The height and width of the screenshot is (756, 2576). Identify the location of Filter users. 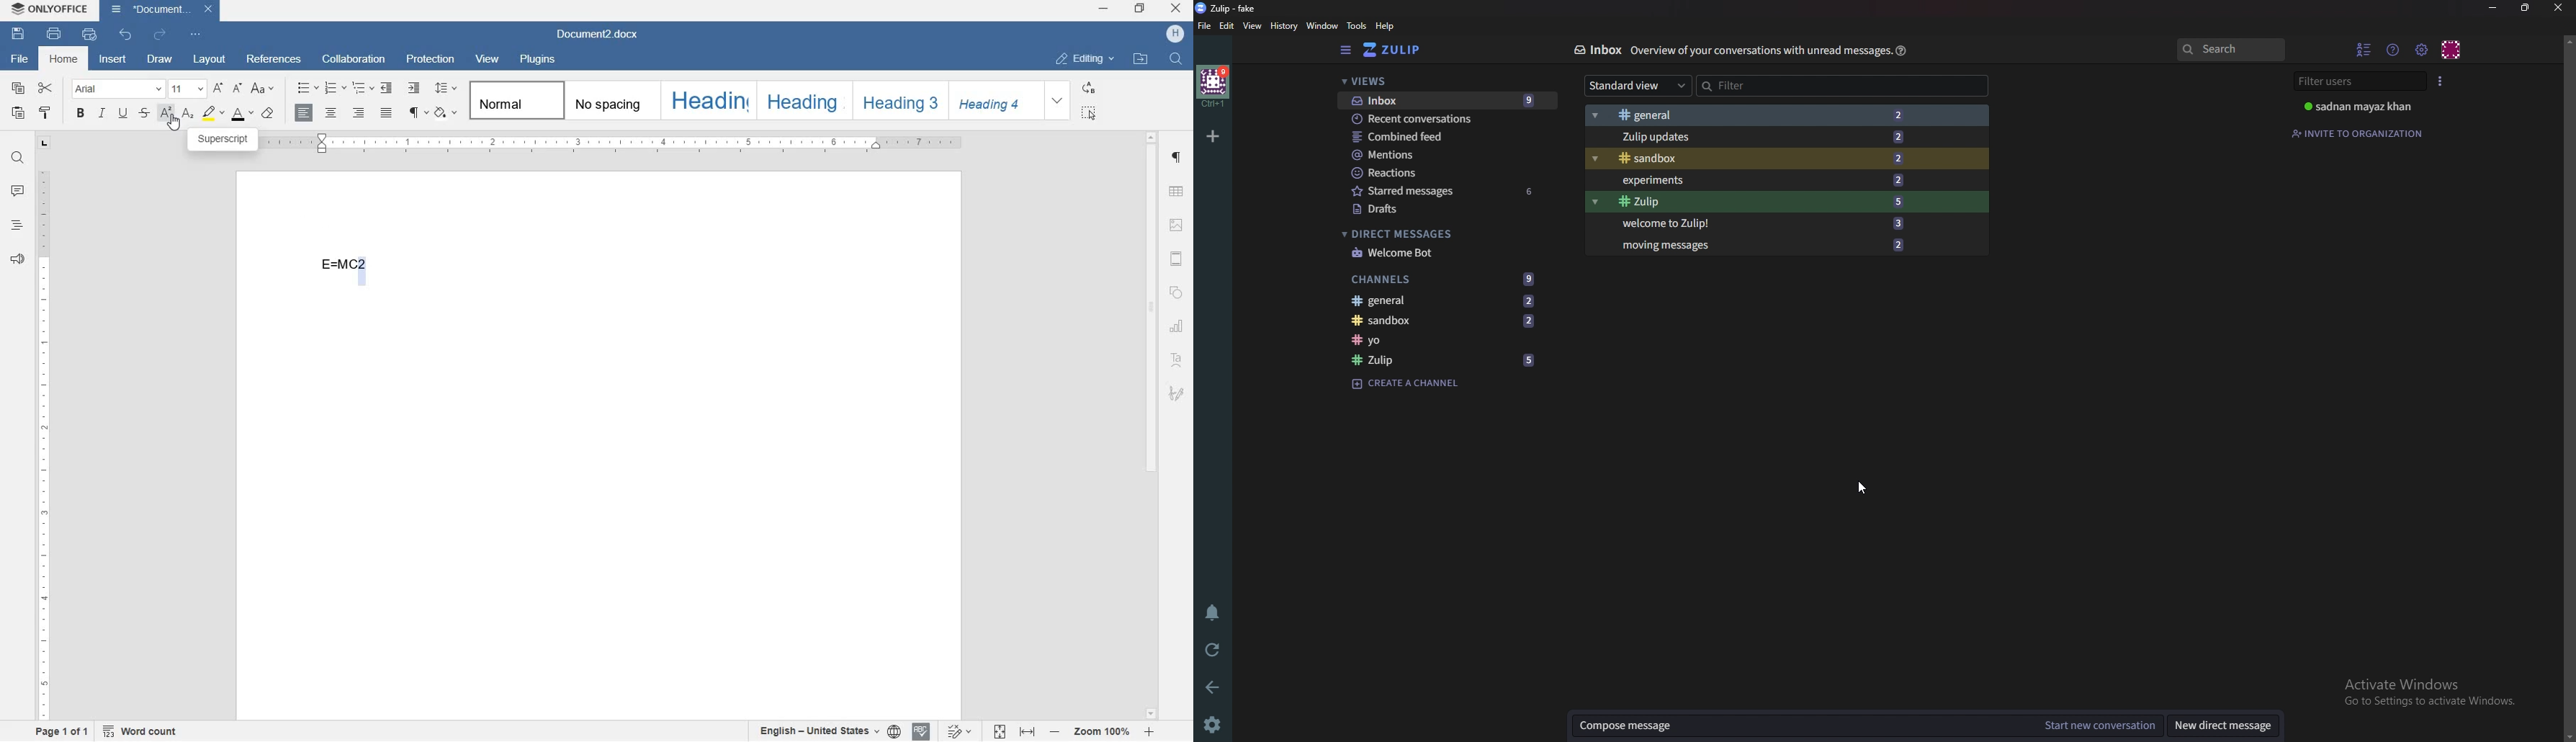
(2359, 83).